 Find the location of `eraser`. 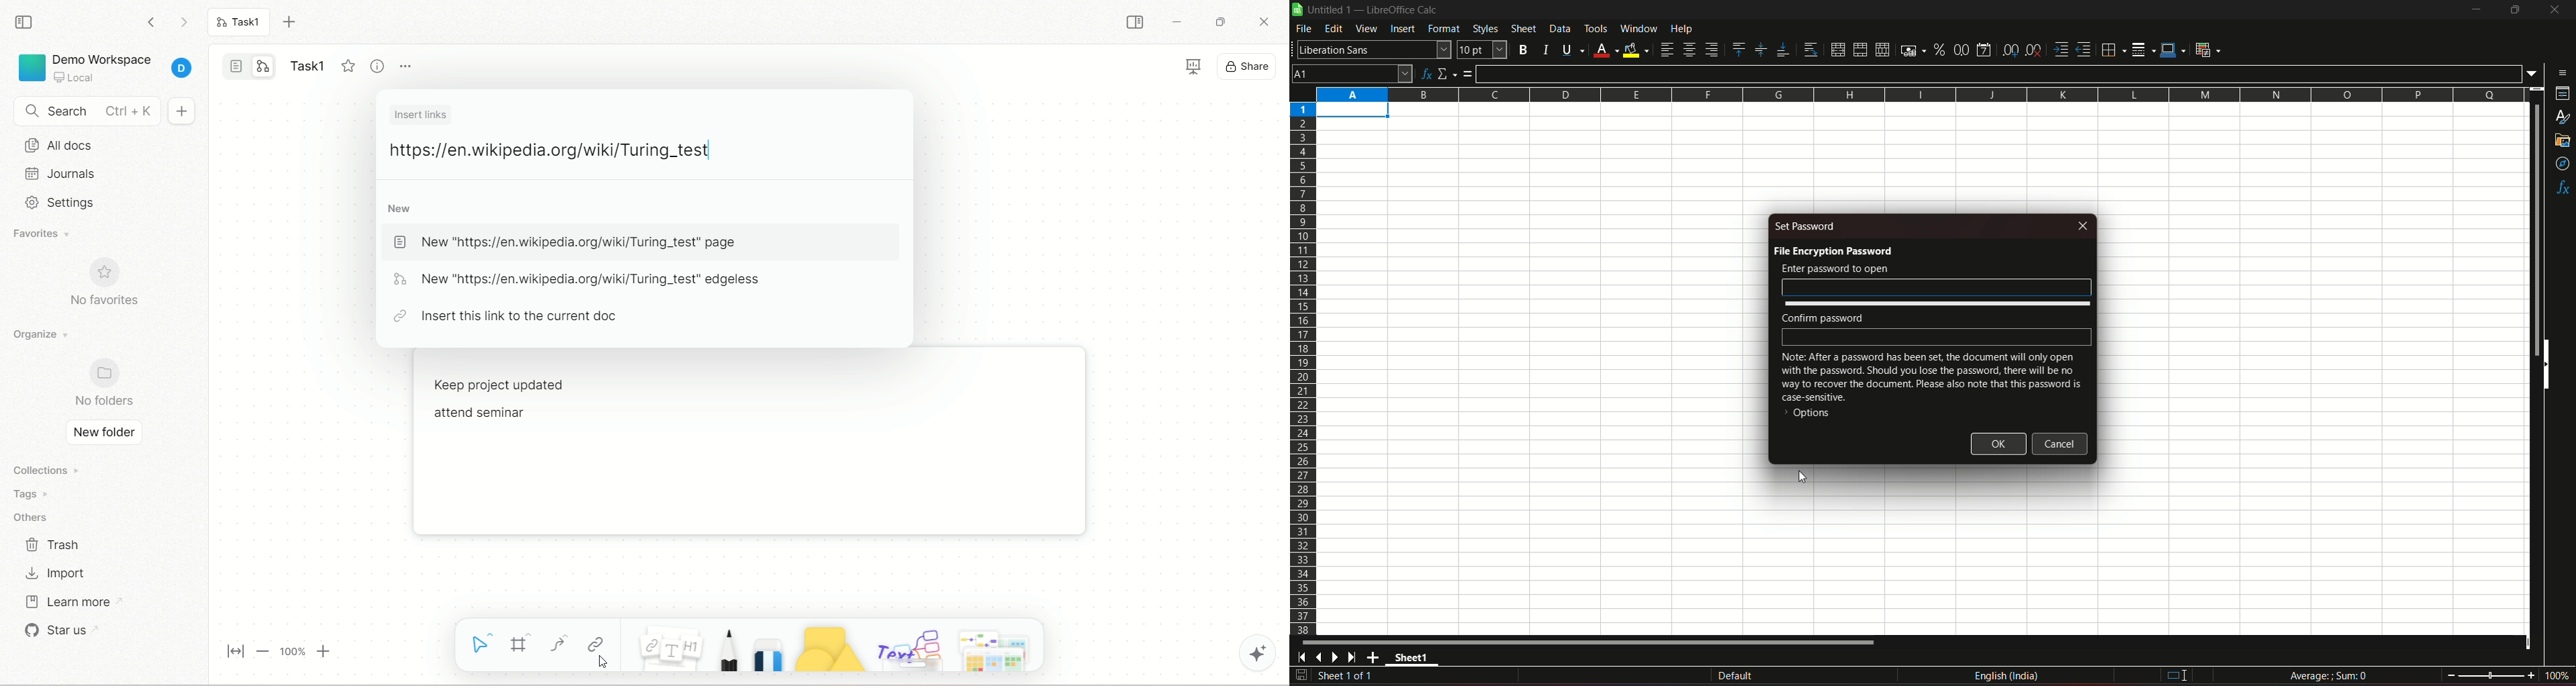

eraser is located at coordinates (768, 654).